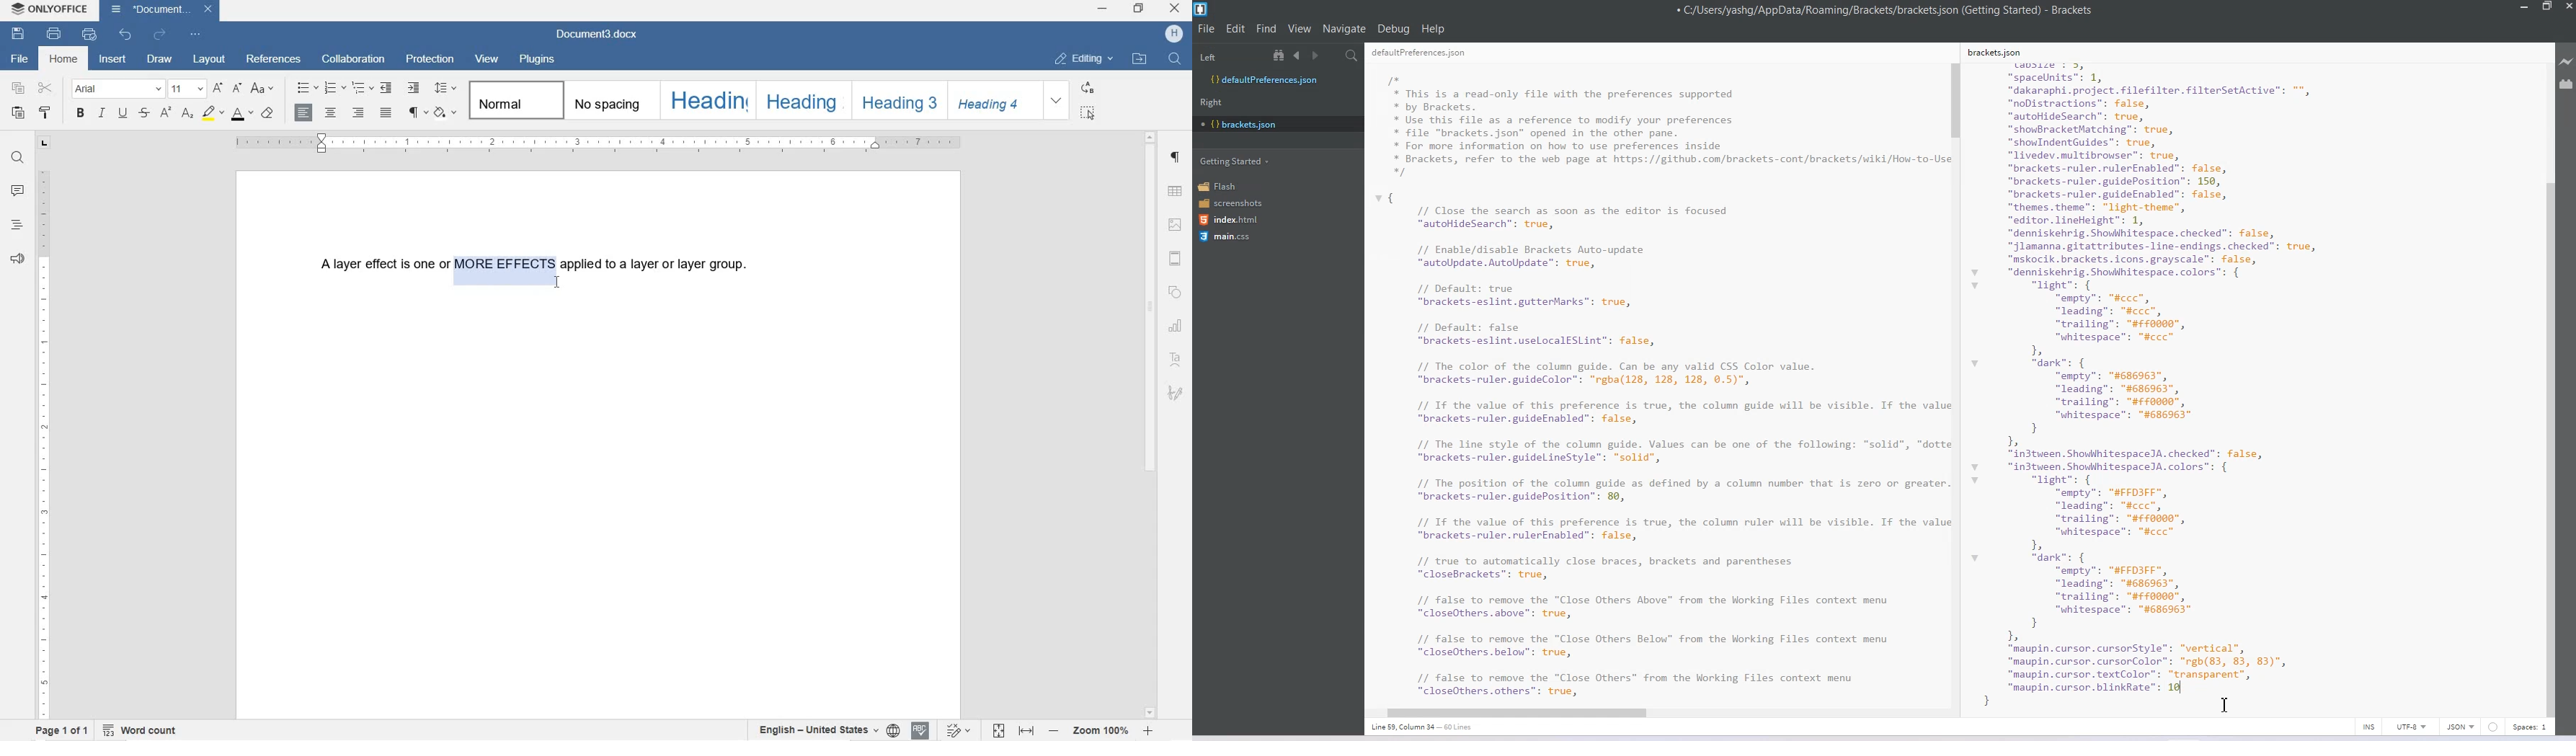  What do you see at coordinates (1141, 60) in the screenshot?
I see `OPEN FILE LOCATION` at bounding box center [1141, 60].